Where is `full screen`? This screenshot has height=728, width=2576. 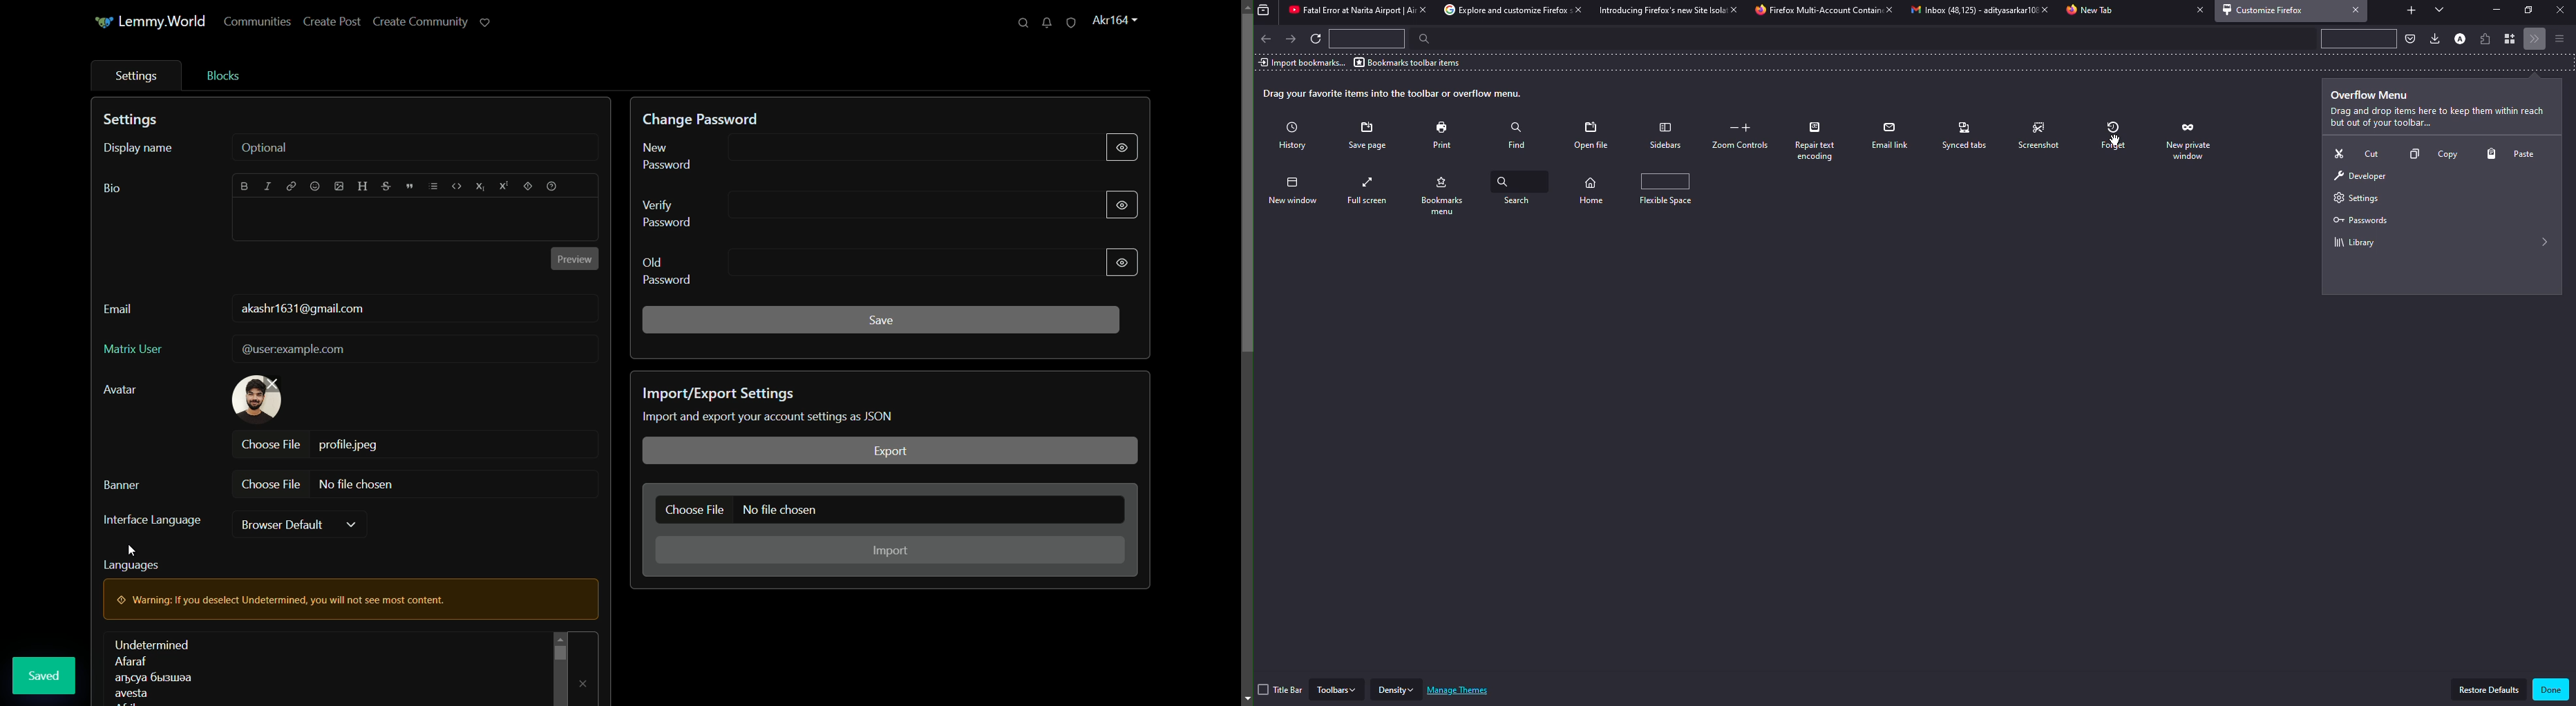 full screen is located at coordinates (1372, 191).